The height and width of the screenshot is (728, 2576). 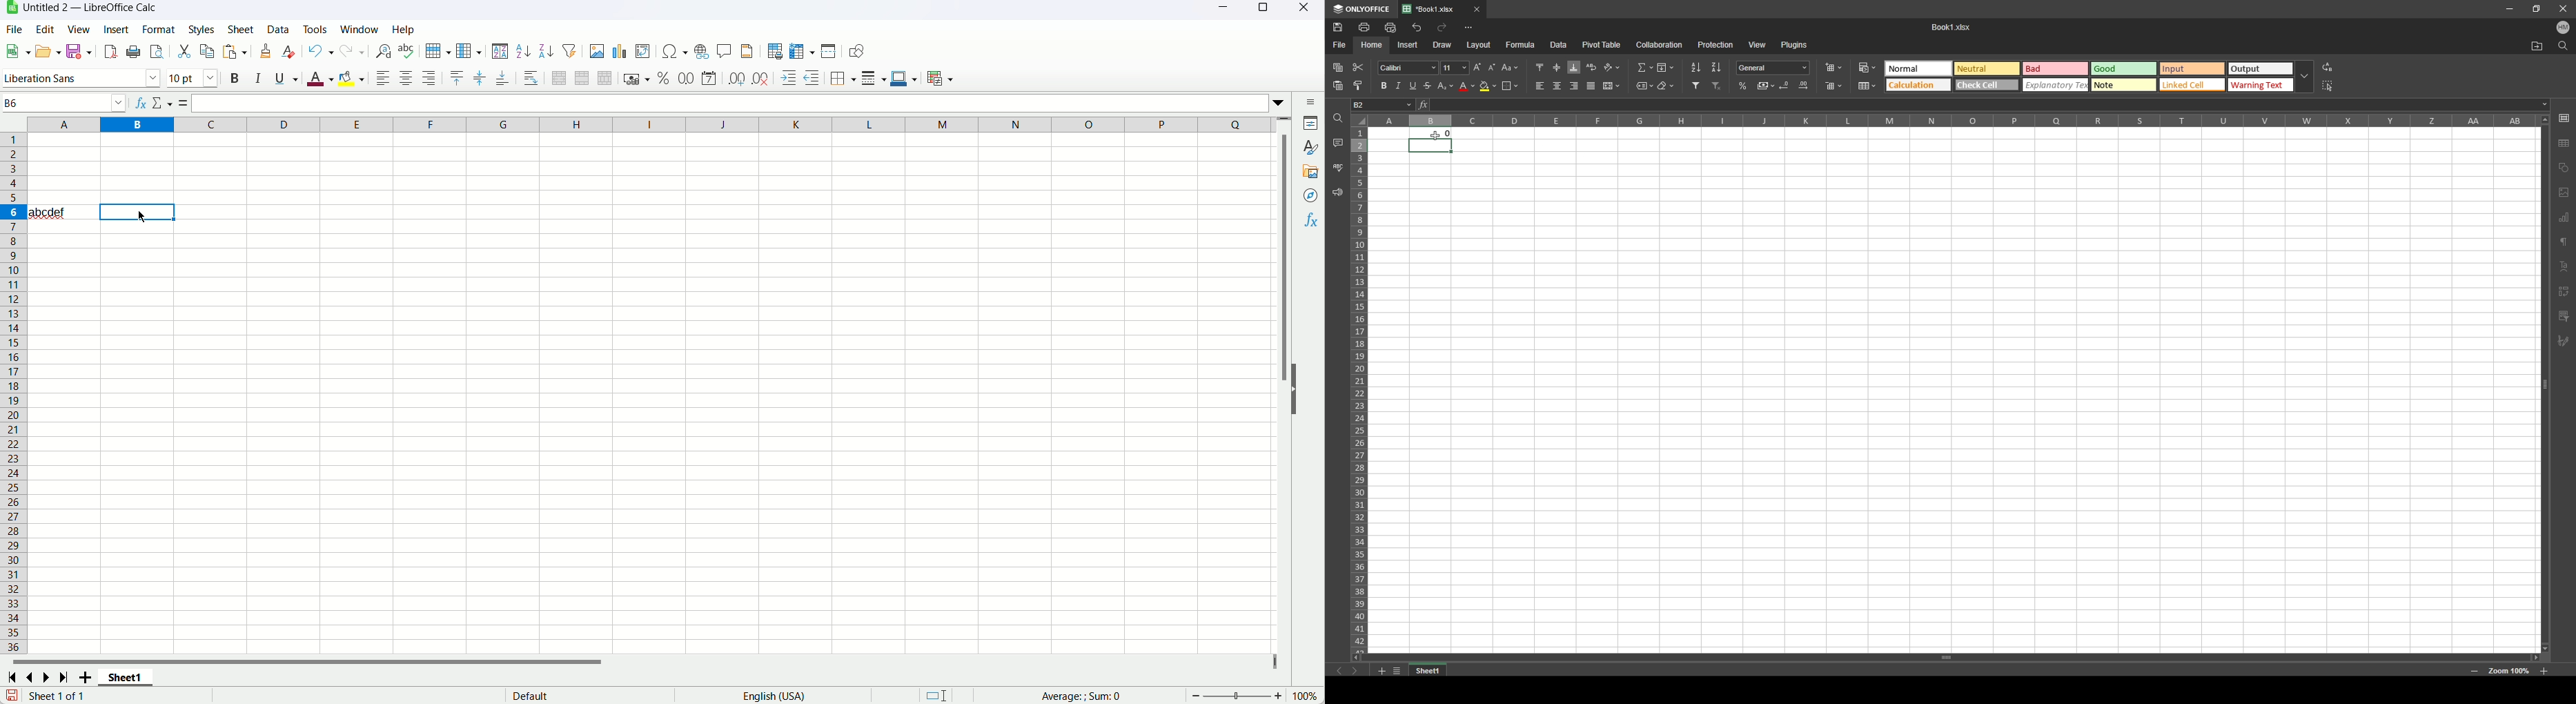 What do you see at coordinates (429, 78) in the screenshot?
I see `align right` at bounding box center [429, 78].